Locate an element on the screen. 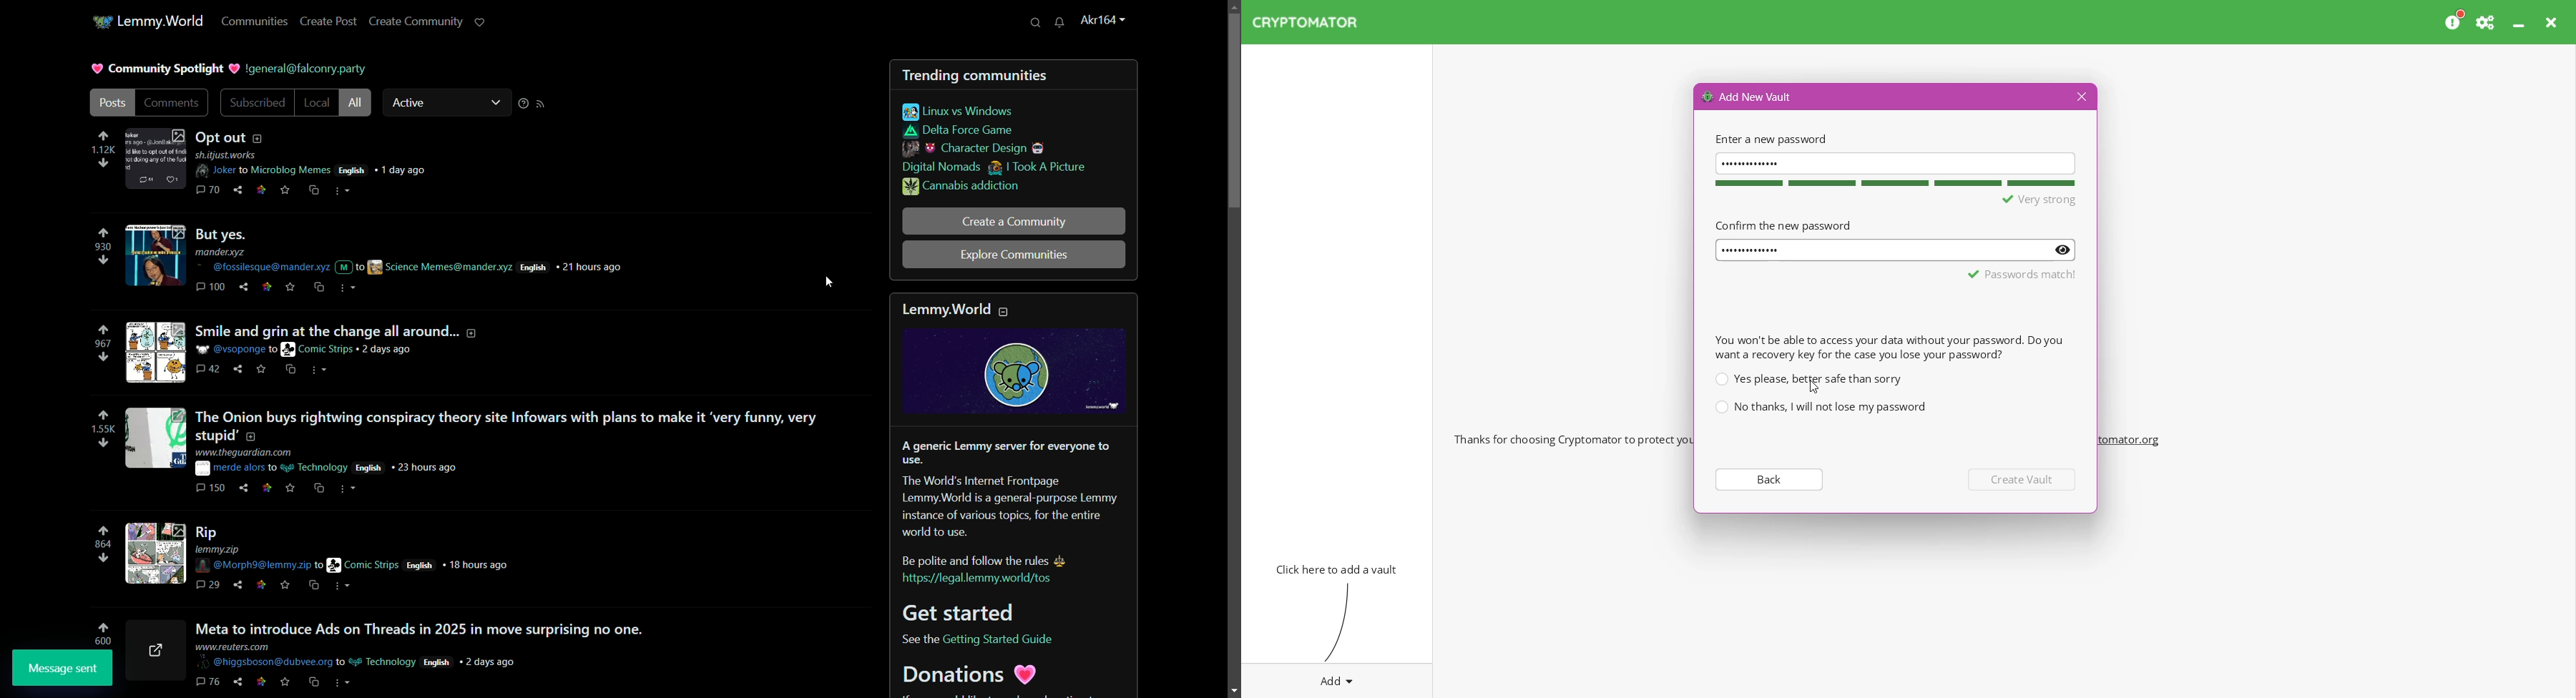  post details is located at coordinates (421, 350).